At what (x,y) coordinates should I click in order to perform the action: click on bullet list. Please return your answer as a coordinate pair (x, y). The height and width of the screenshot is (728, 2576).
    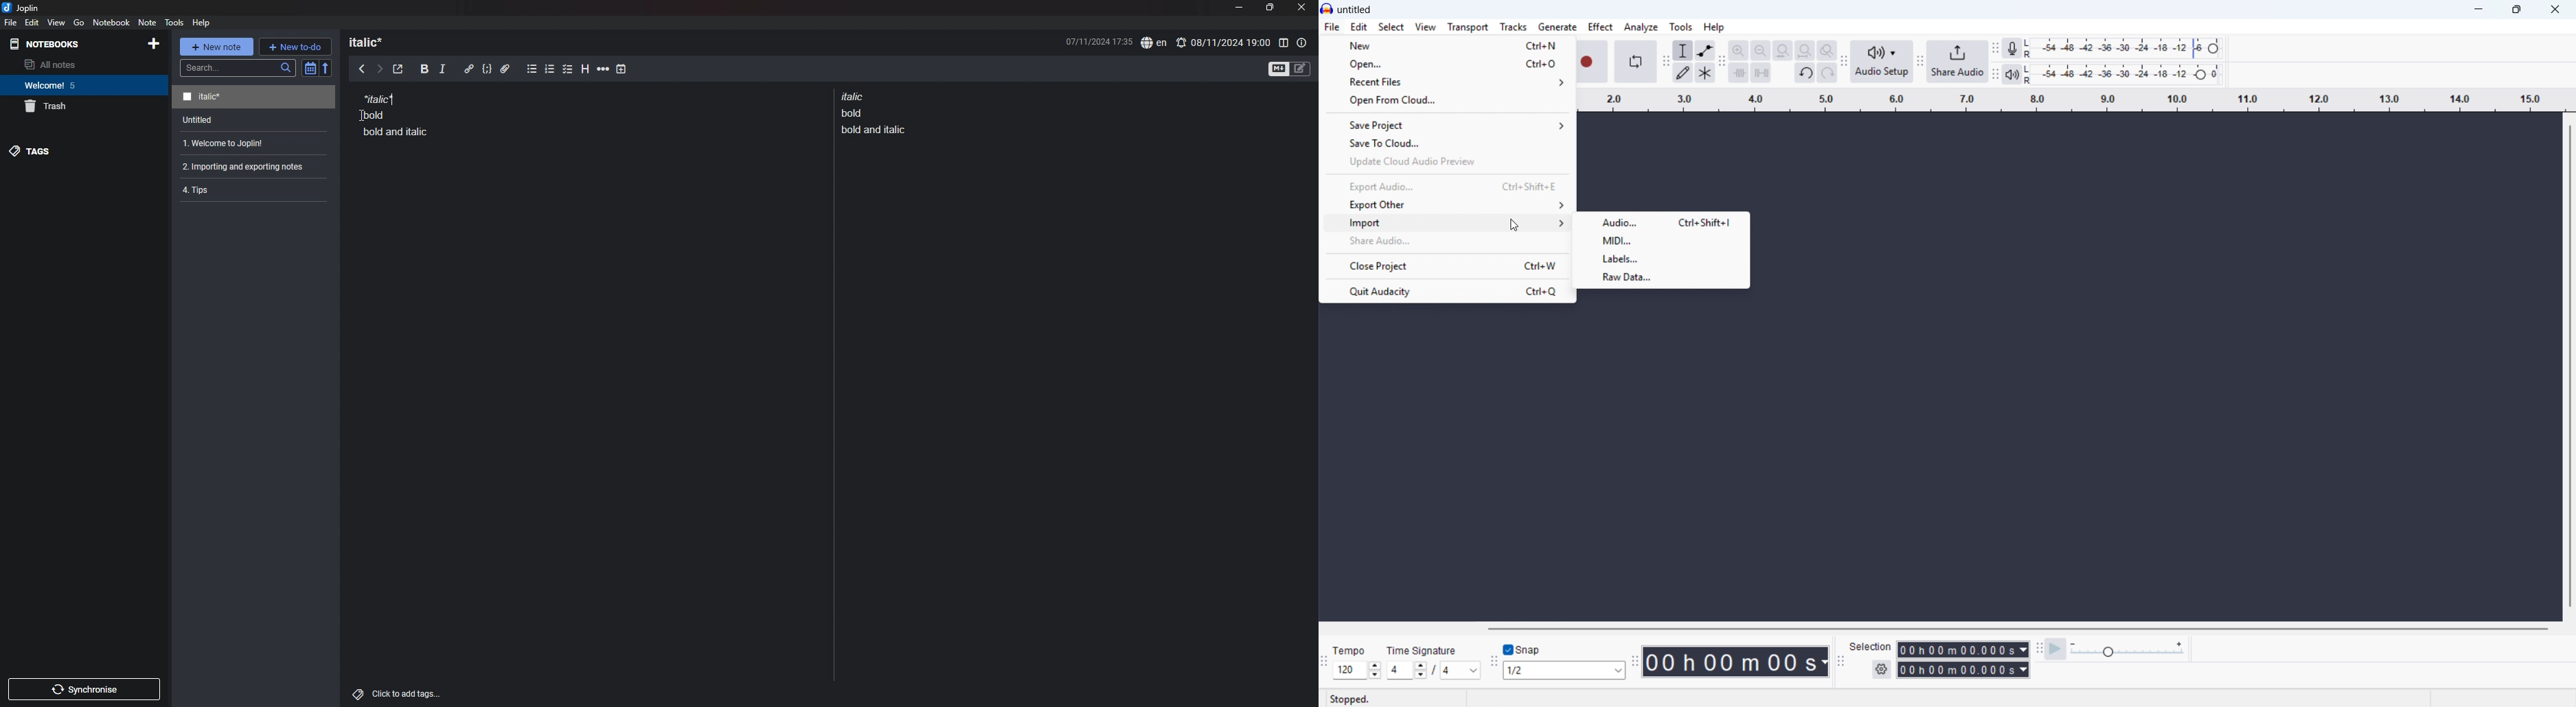
    Looking at the image, I should click on (532, 69).